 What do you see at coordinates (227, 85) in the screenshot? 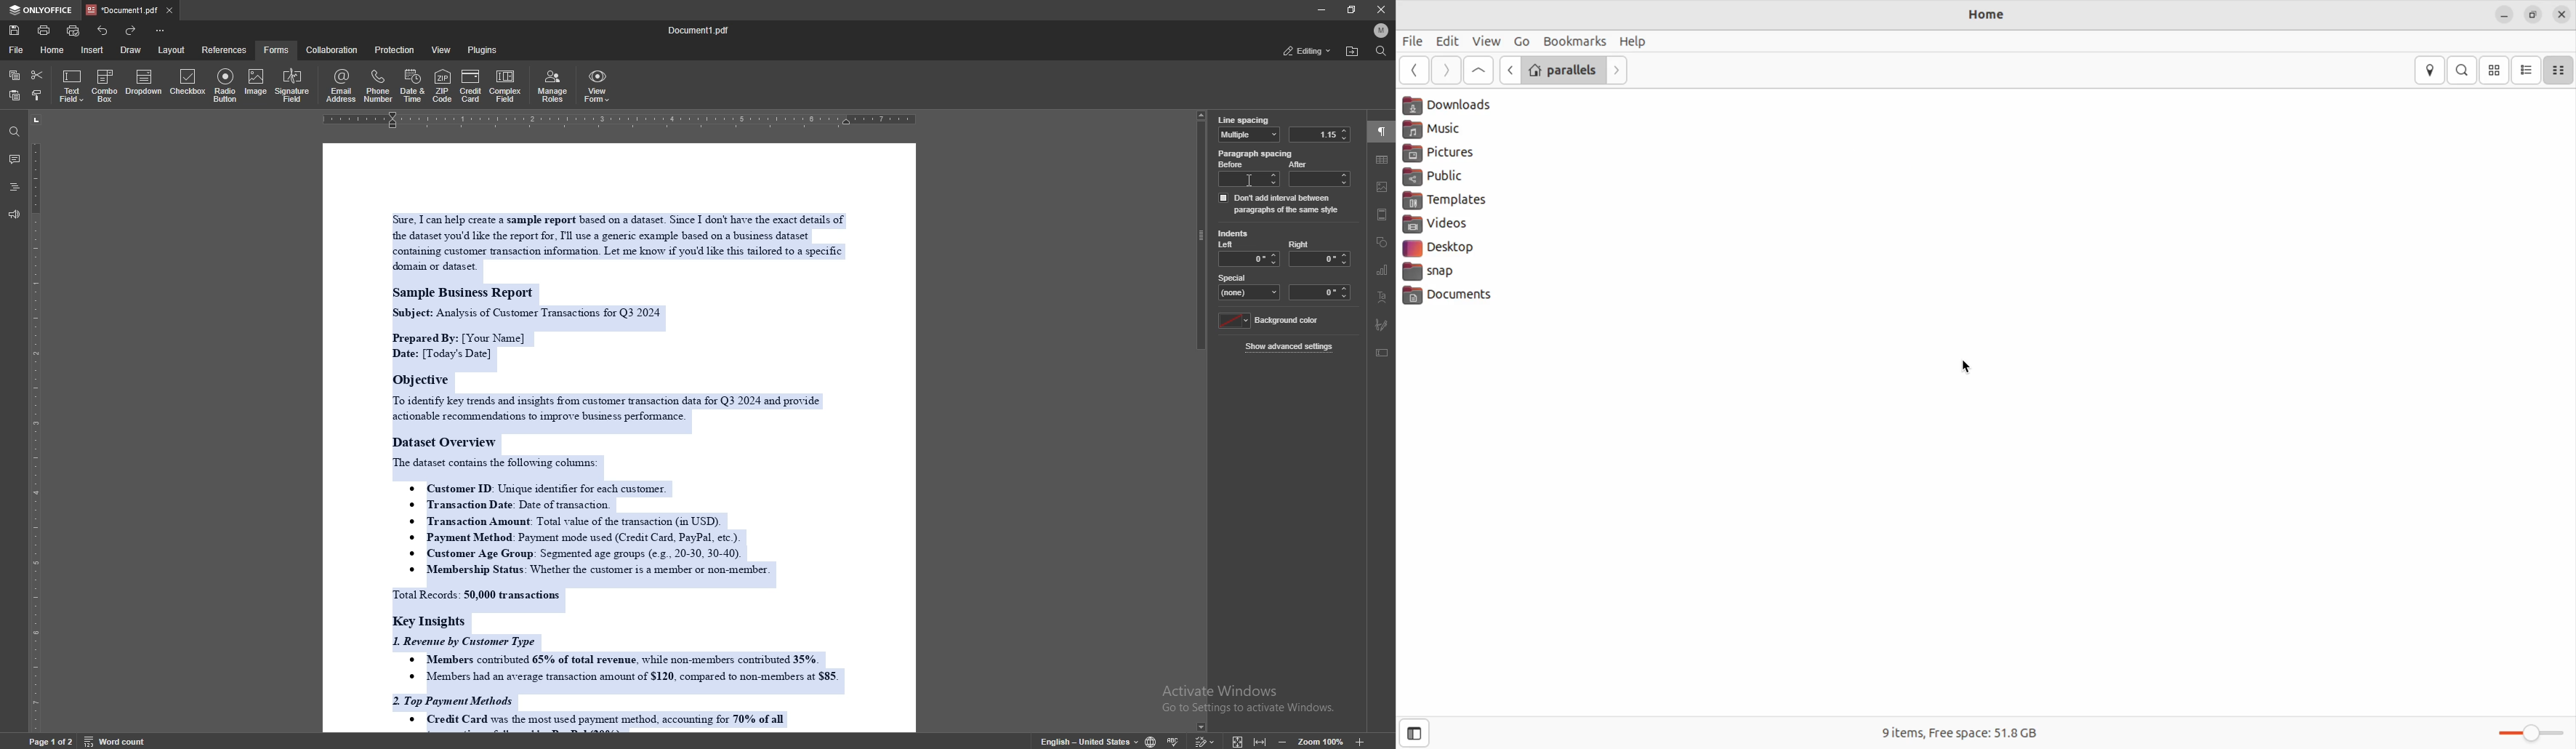
I see `radio button` at bounding box center [227, 85].